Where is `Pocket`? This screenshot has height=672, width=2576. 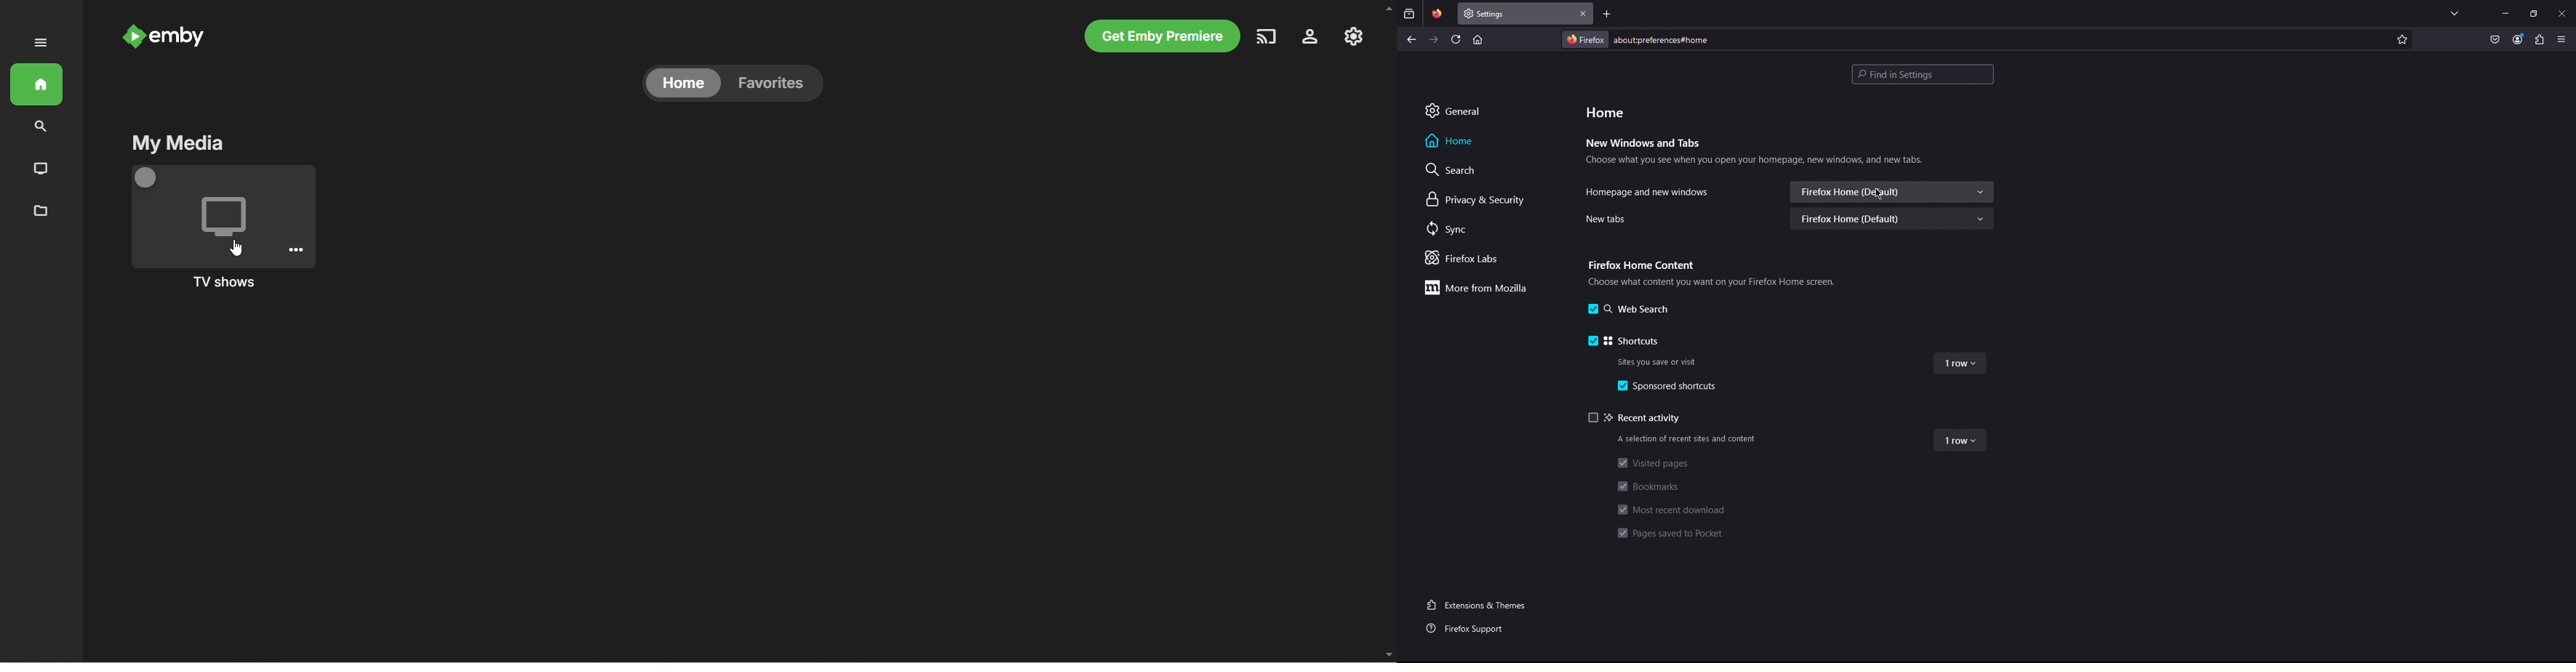 Pocket is located at coordinates (2496, 41).